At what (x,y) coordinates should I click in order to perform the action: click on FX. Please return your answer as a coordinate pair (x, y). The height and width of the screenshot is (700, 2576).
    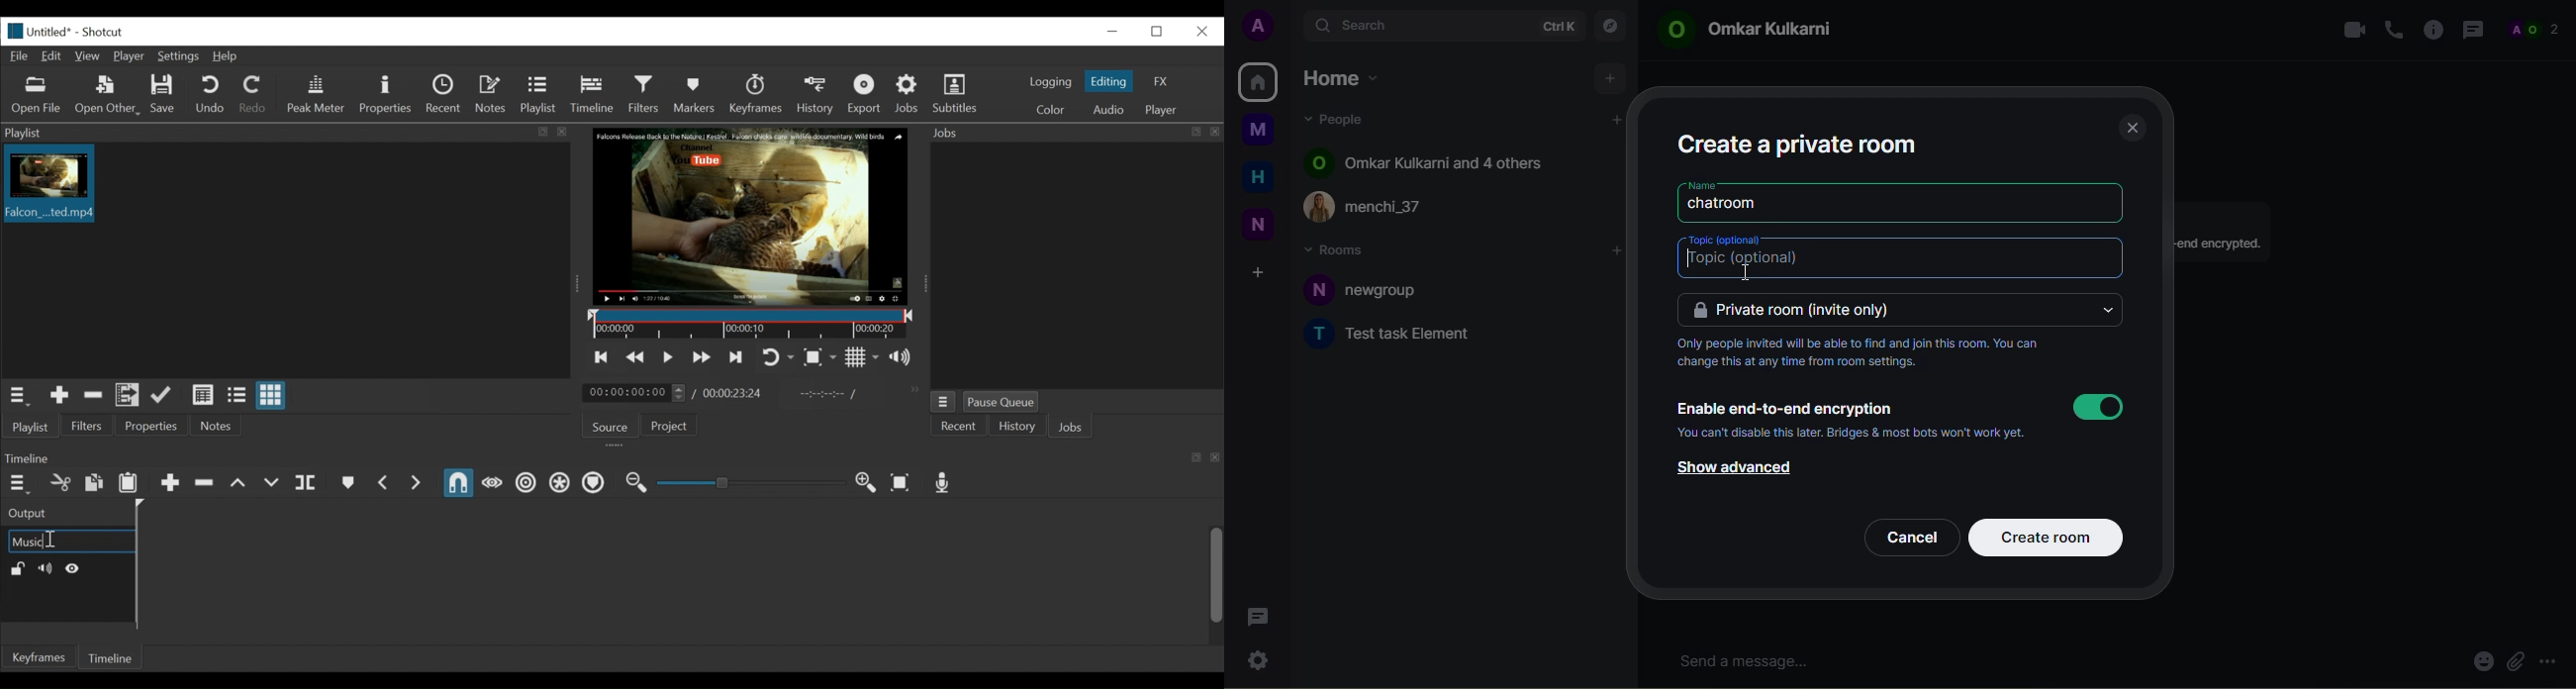
    Looking at the image, I should click on (1158, 81).